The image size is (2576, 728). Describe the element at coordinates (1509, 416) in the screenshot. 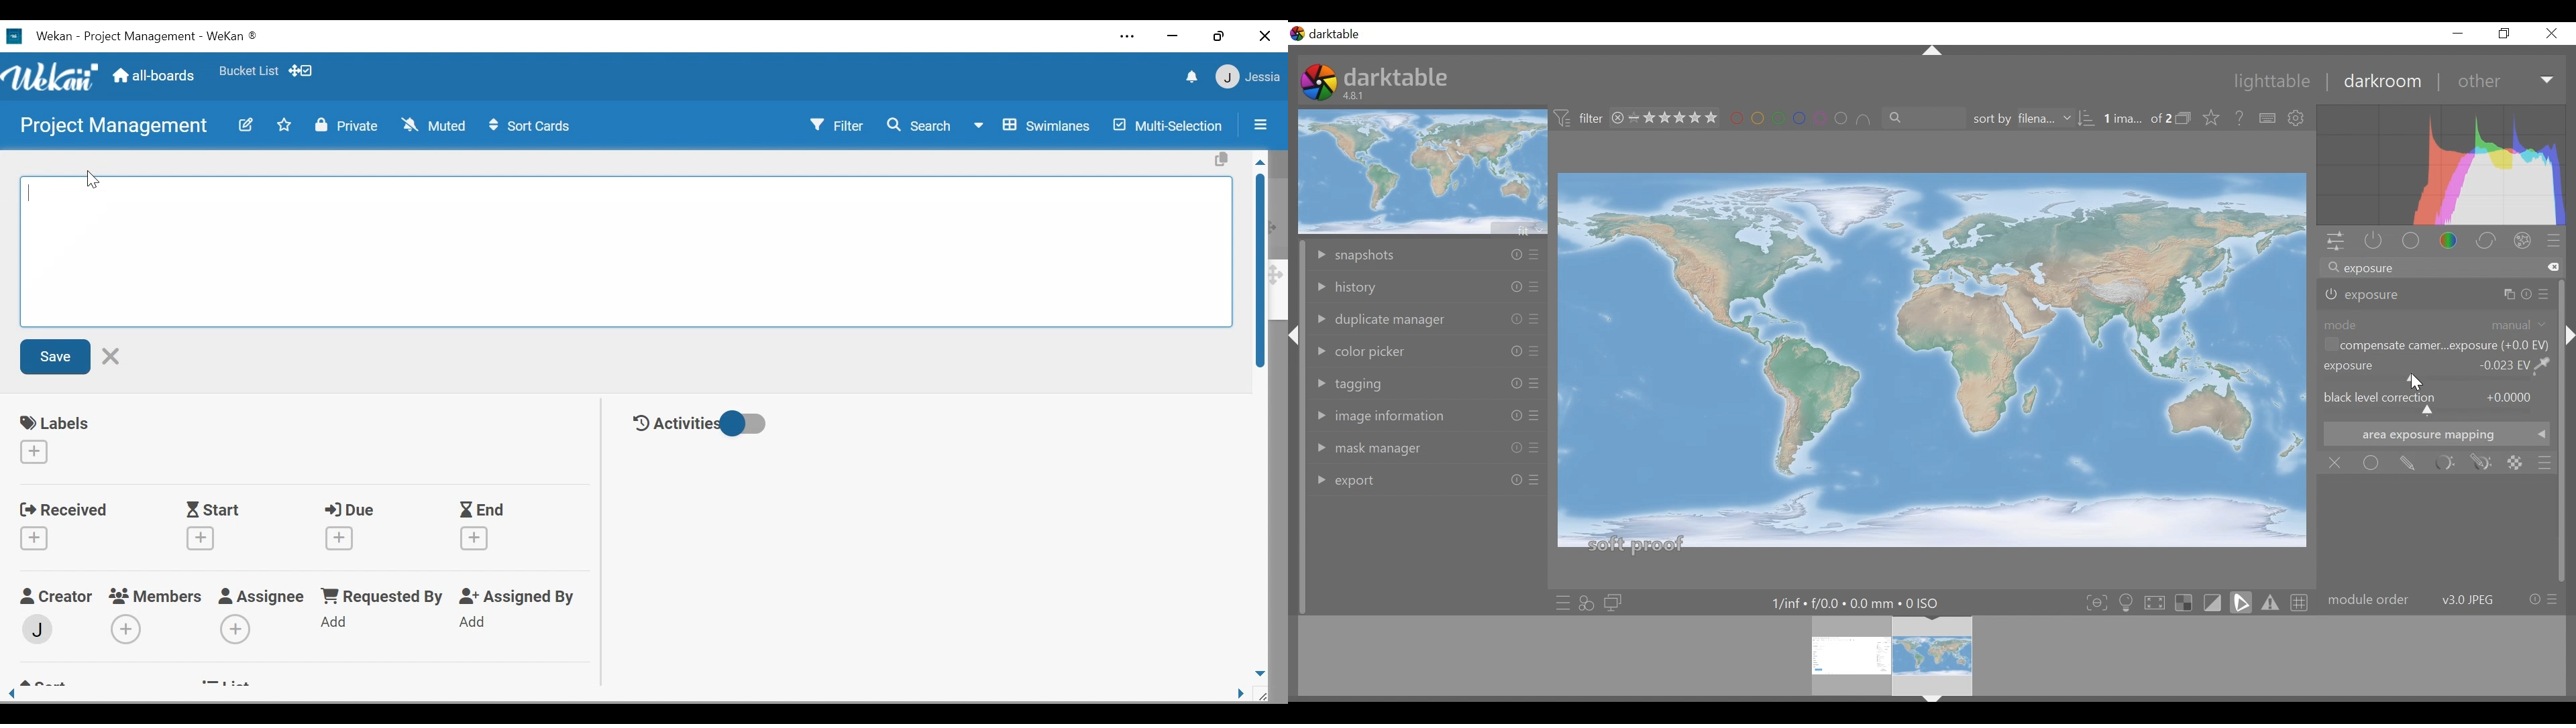

I see `` at that location.